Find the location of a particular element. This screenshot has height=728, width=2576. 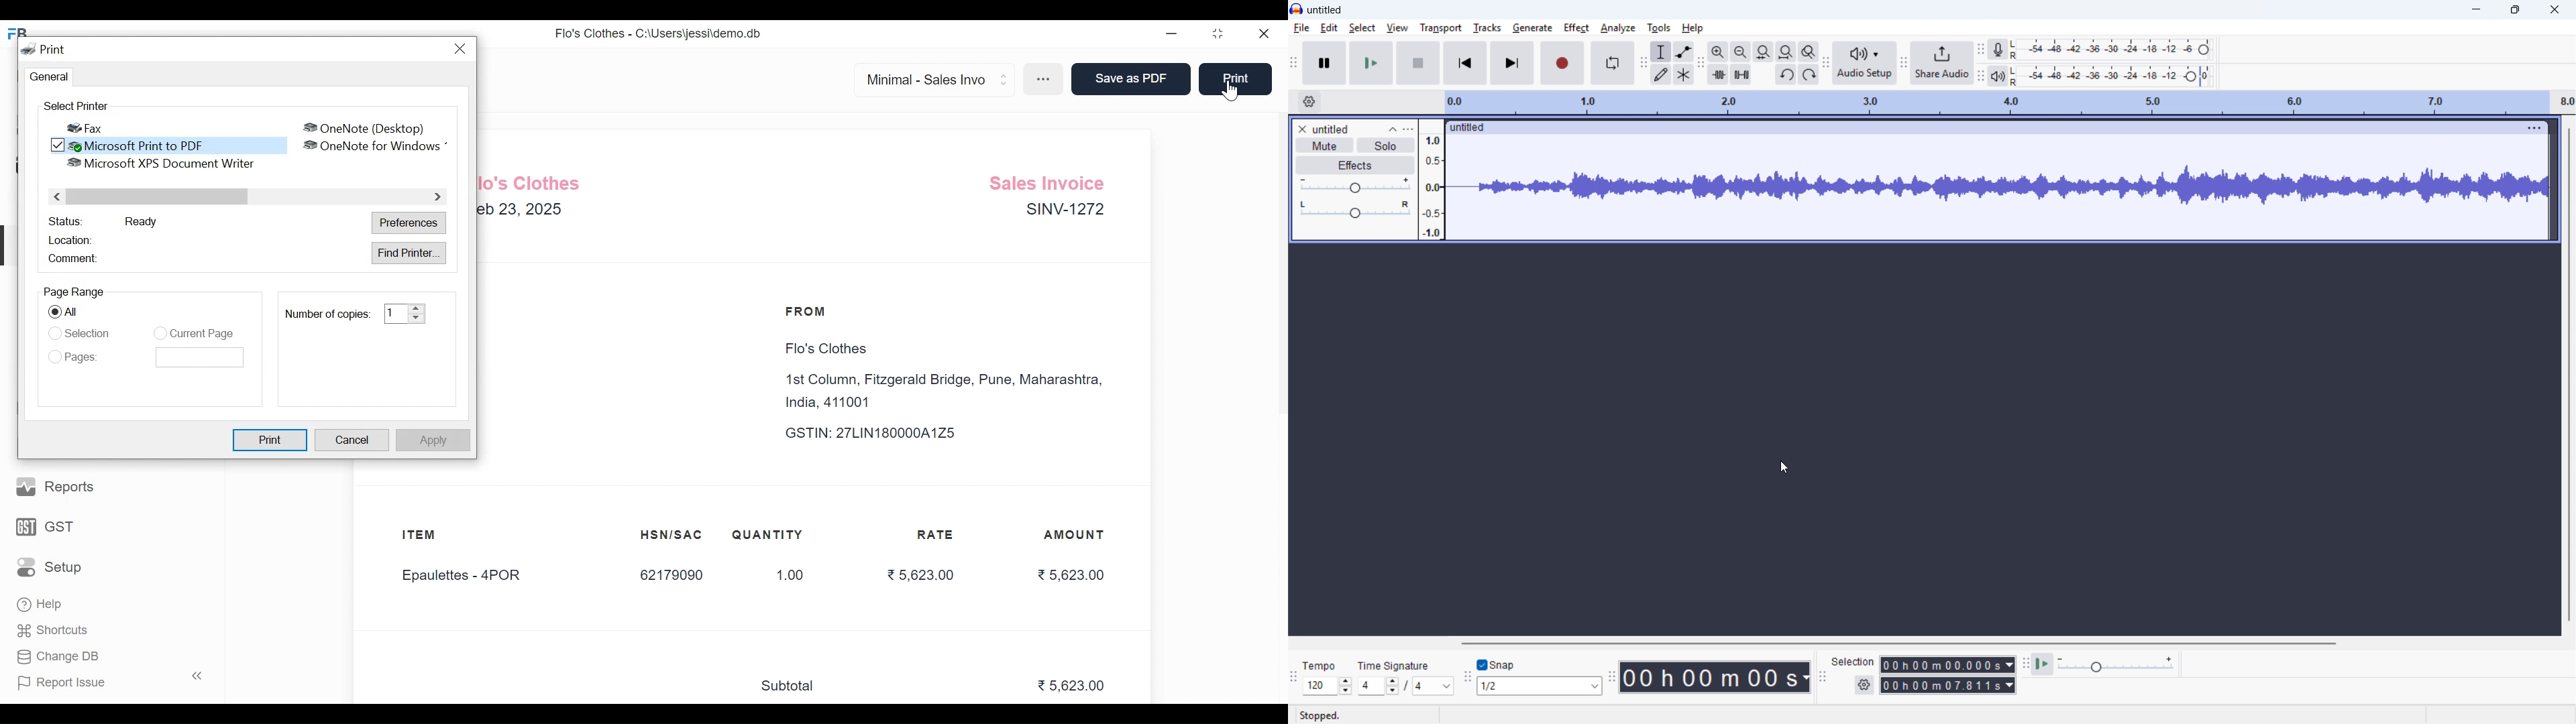

close  is located at coordinates (2553, 9).